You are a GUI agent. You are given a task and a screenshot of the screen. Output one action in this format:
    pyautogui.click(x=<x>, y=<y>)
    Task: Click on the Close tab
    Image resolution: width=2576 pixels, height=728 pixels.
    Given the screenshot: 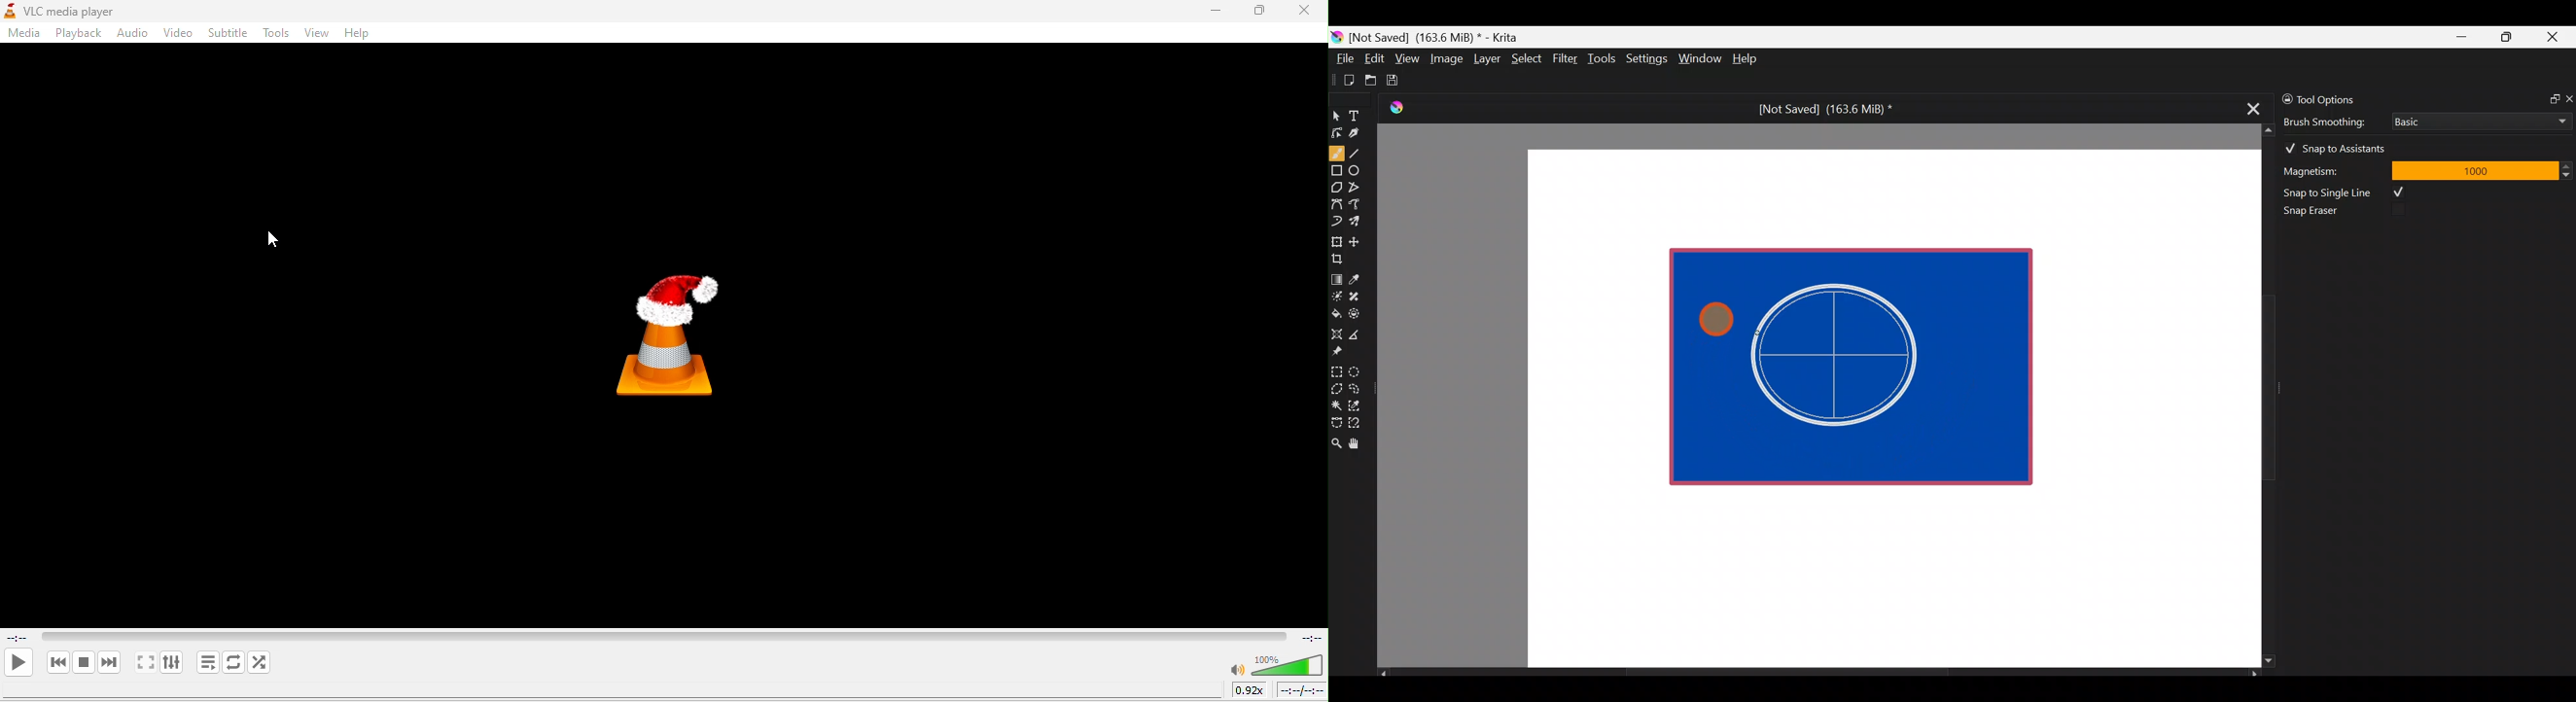 What is the action you would take?
    pyautogui.click(x=2250, y=107)
    